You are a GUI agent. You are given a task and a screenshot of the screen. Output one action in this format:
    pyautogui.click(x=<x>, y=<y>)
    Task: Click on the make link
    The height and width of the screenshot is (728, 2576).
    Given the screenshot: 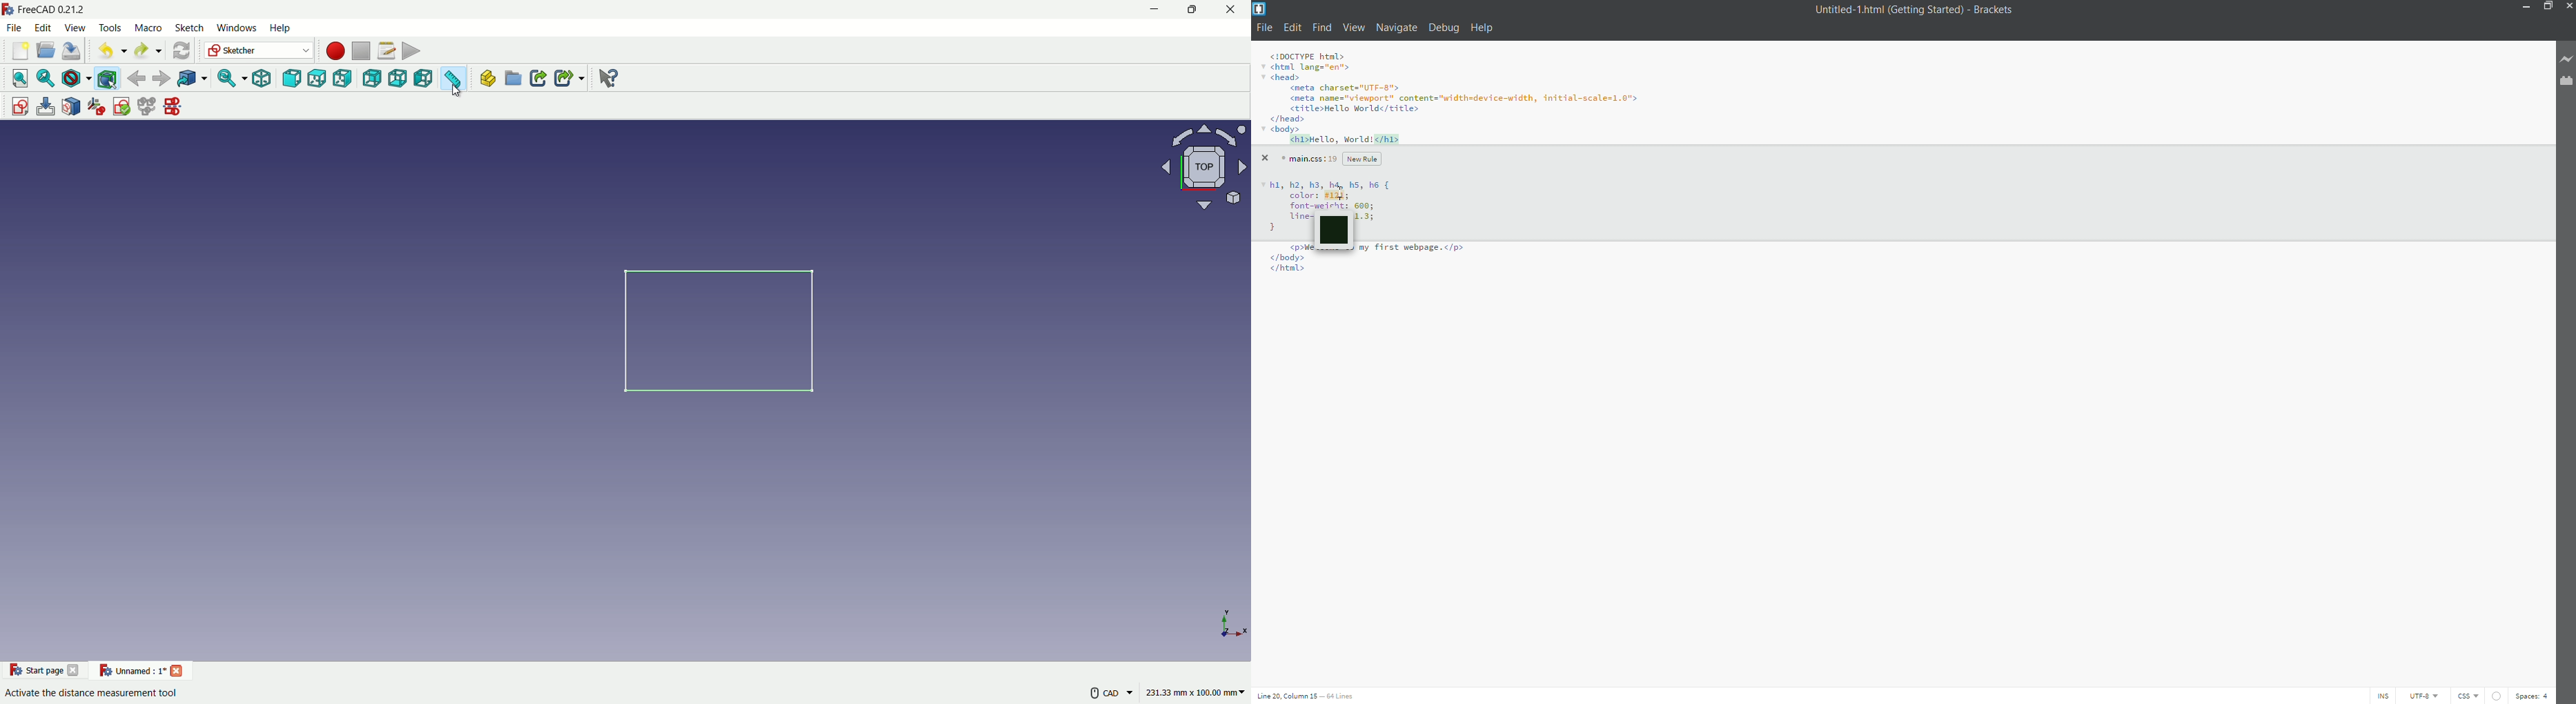 What is the action you would take?
    pyautogui.click(x=538, y=80)
    